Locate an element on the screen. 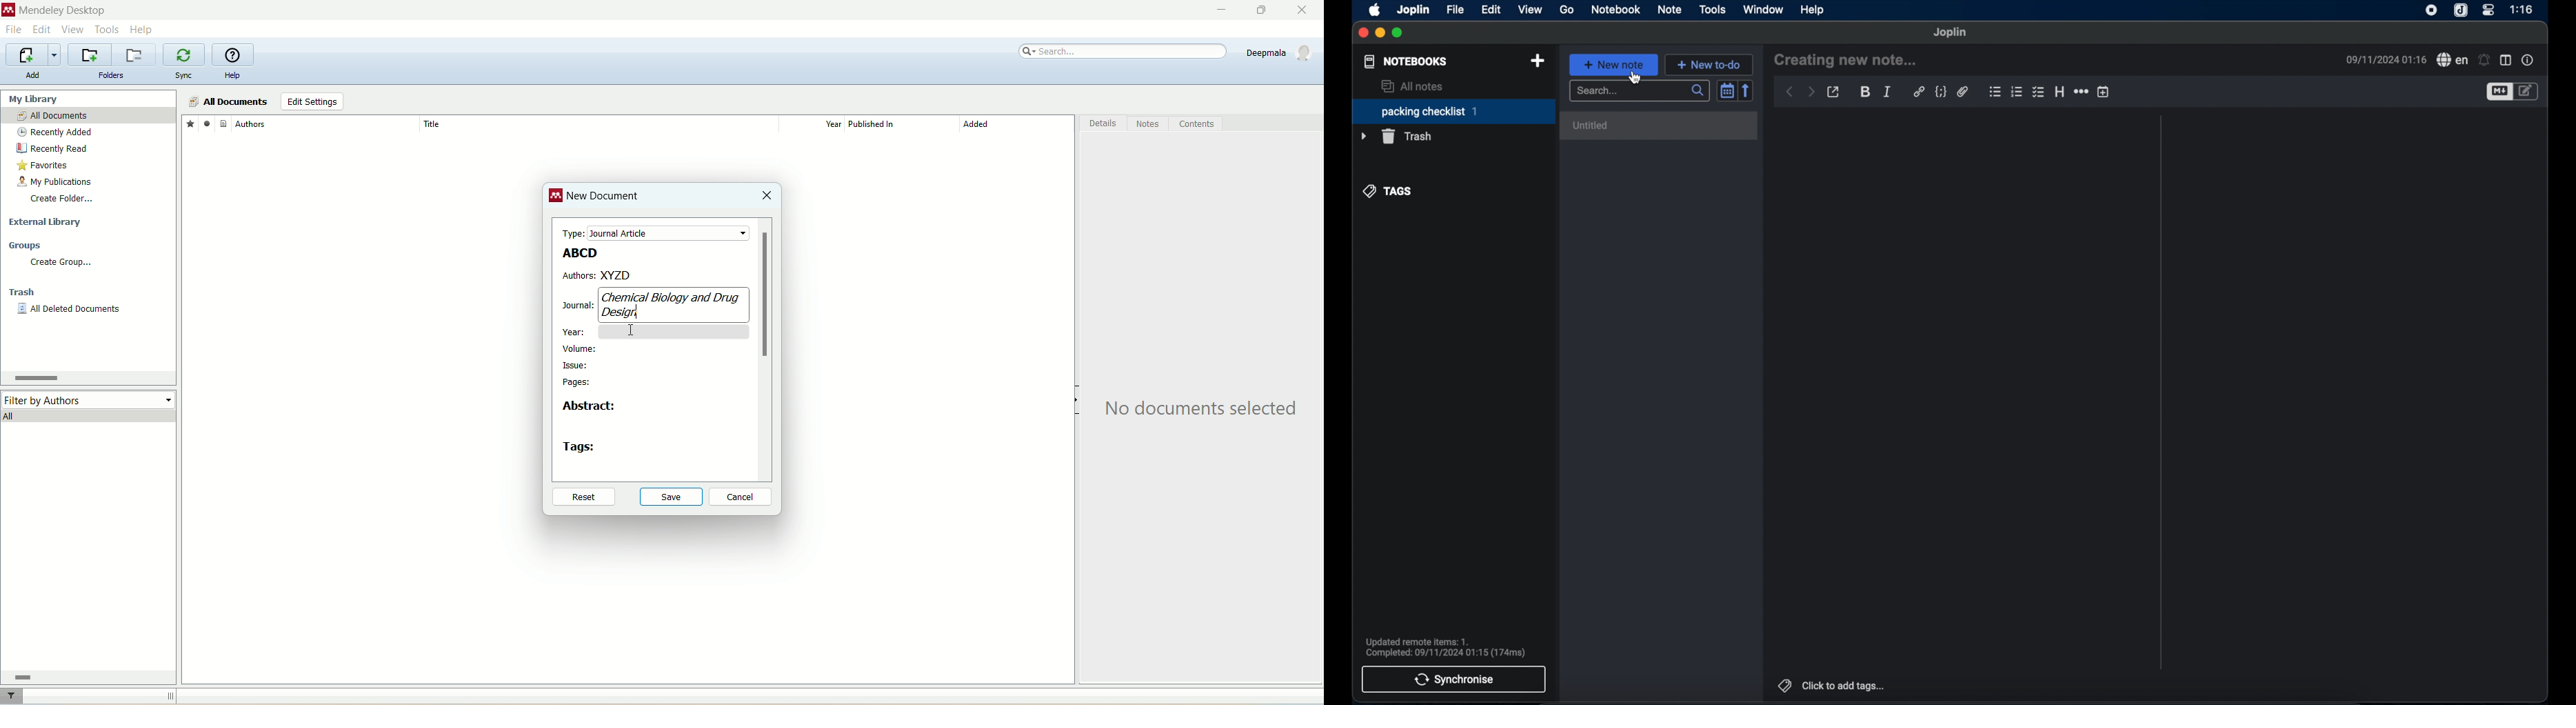 This screenshot has width=2576, height=728. read/unread is located at coordinates (205, 123).